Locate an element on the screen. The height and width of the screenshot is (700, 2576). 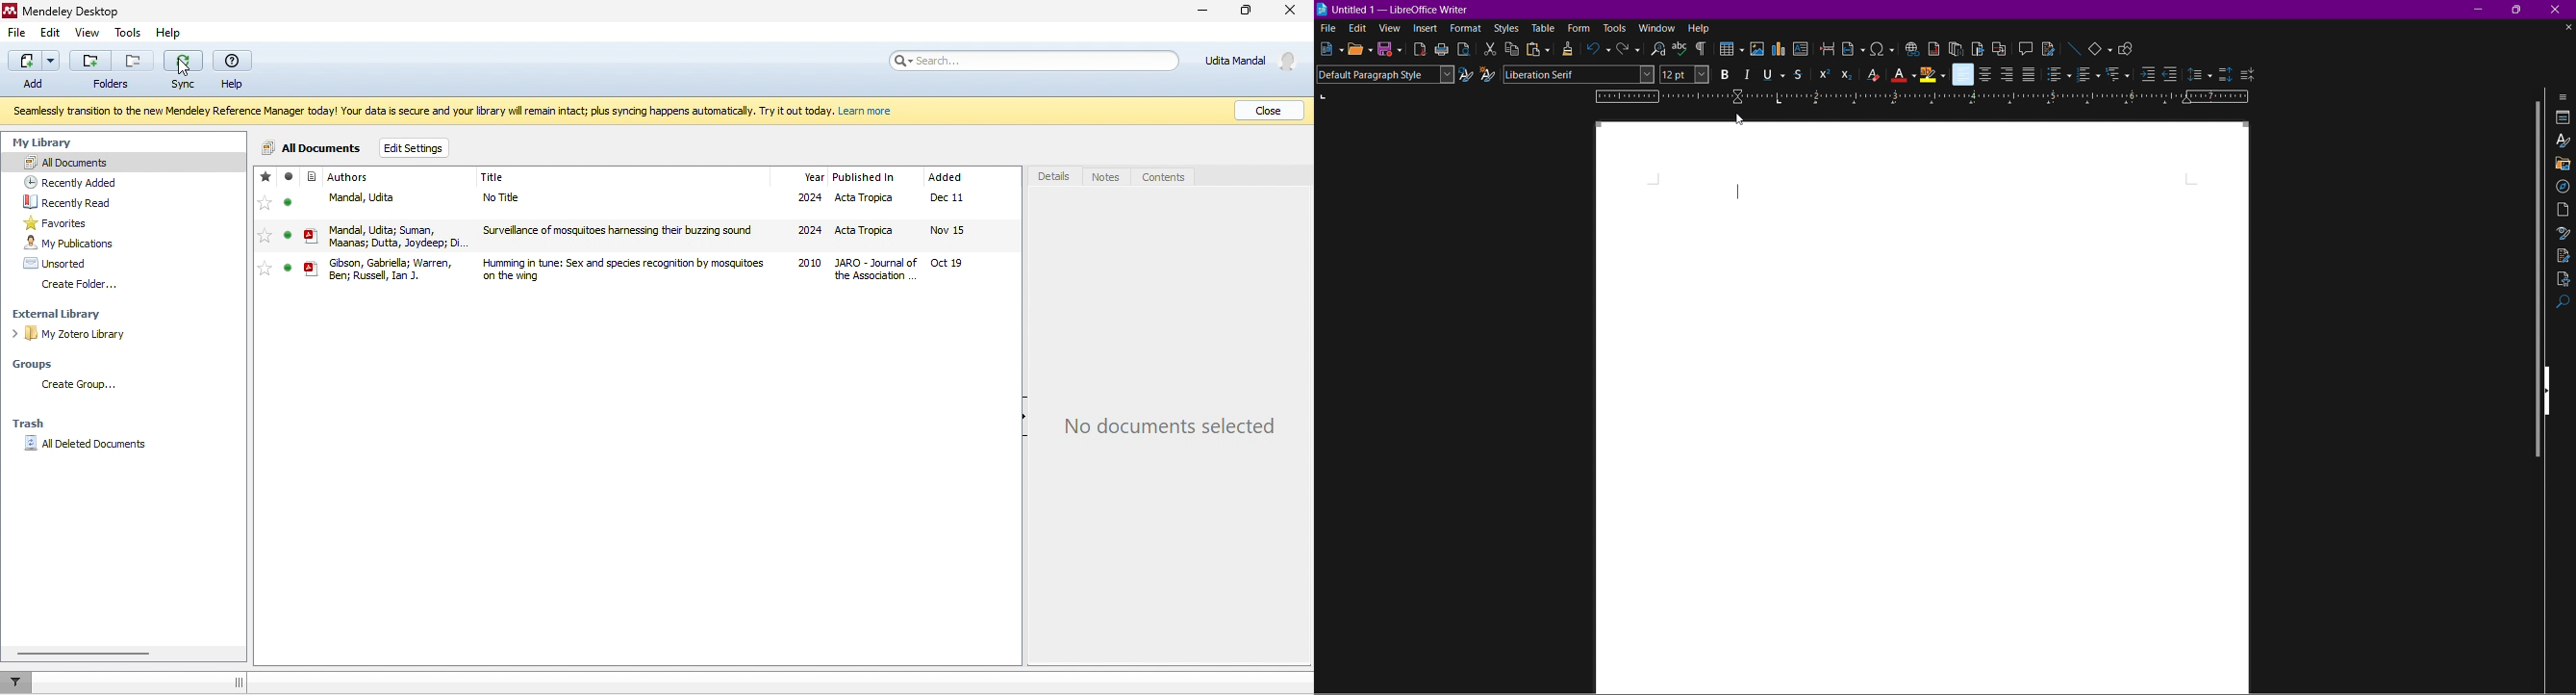
Insert Text Box is located at coordinates (1802, 51).